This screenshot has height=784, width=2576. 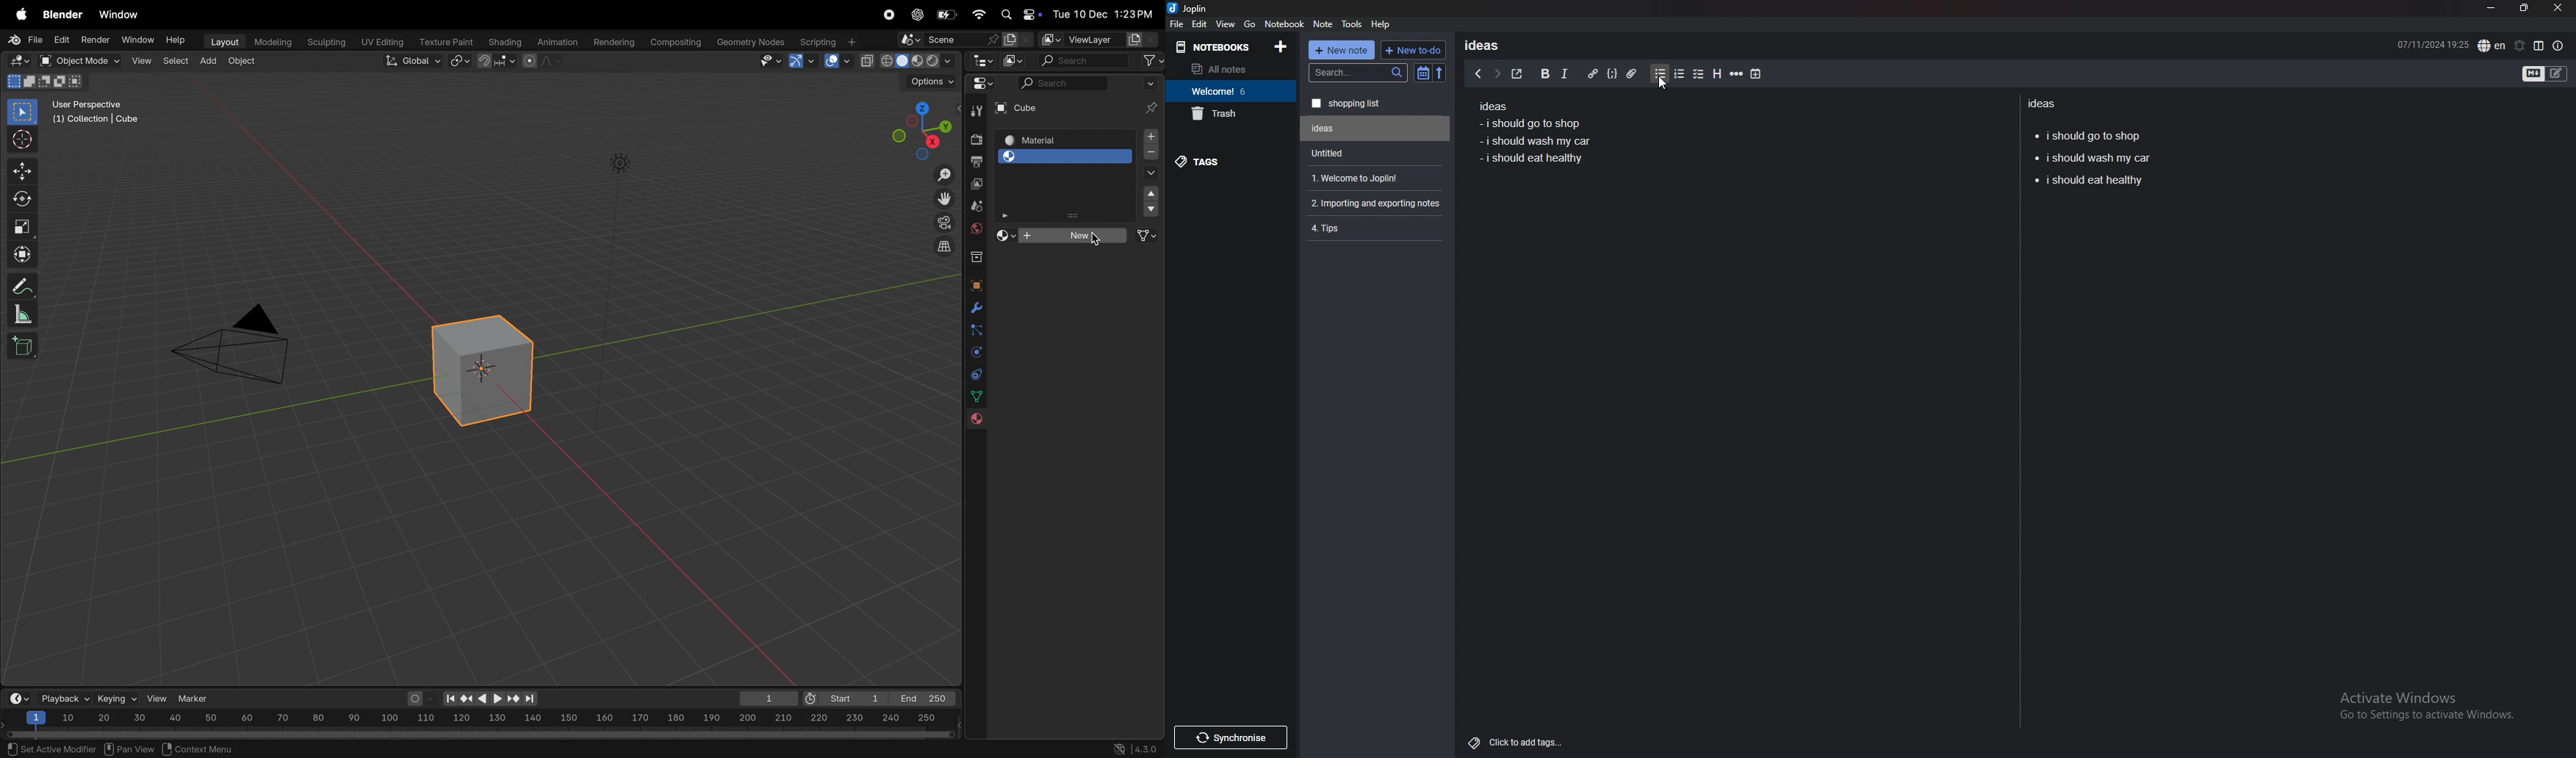 What do you see at coordinates (1378, 203) in the screenshot?
I see `Importing and exporting notes` at bounding box center [1378, 203].